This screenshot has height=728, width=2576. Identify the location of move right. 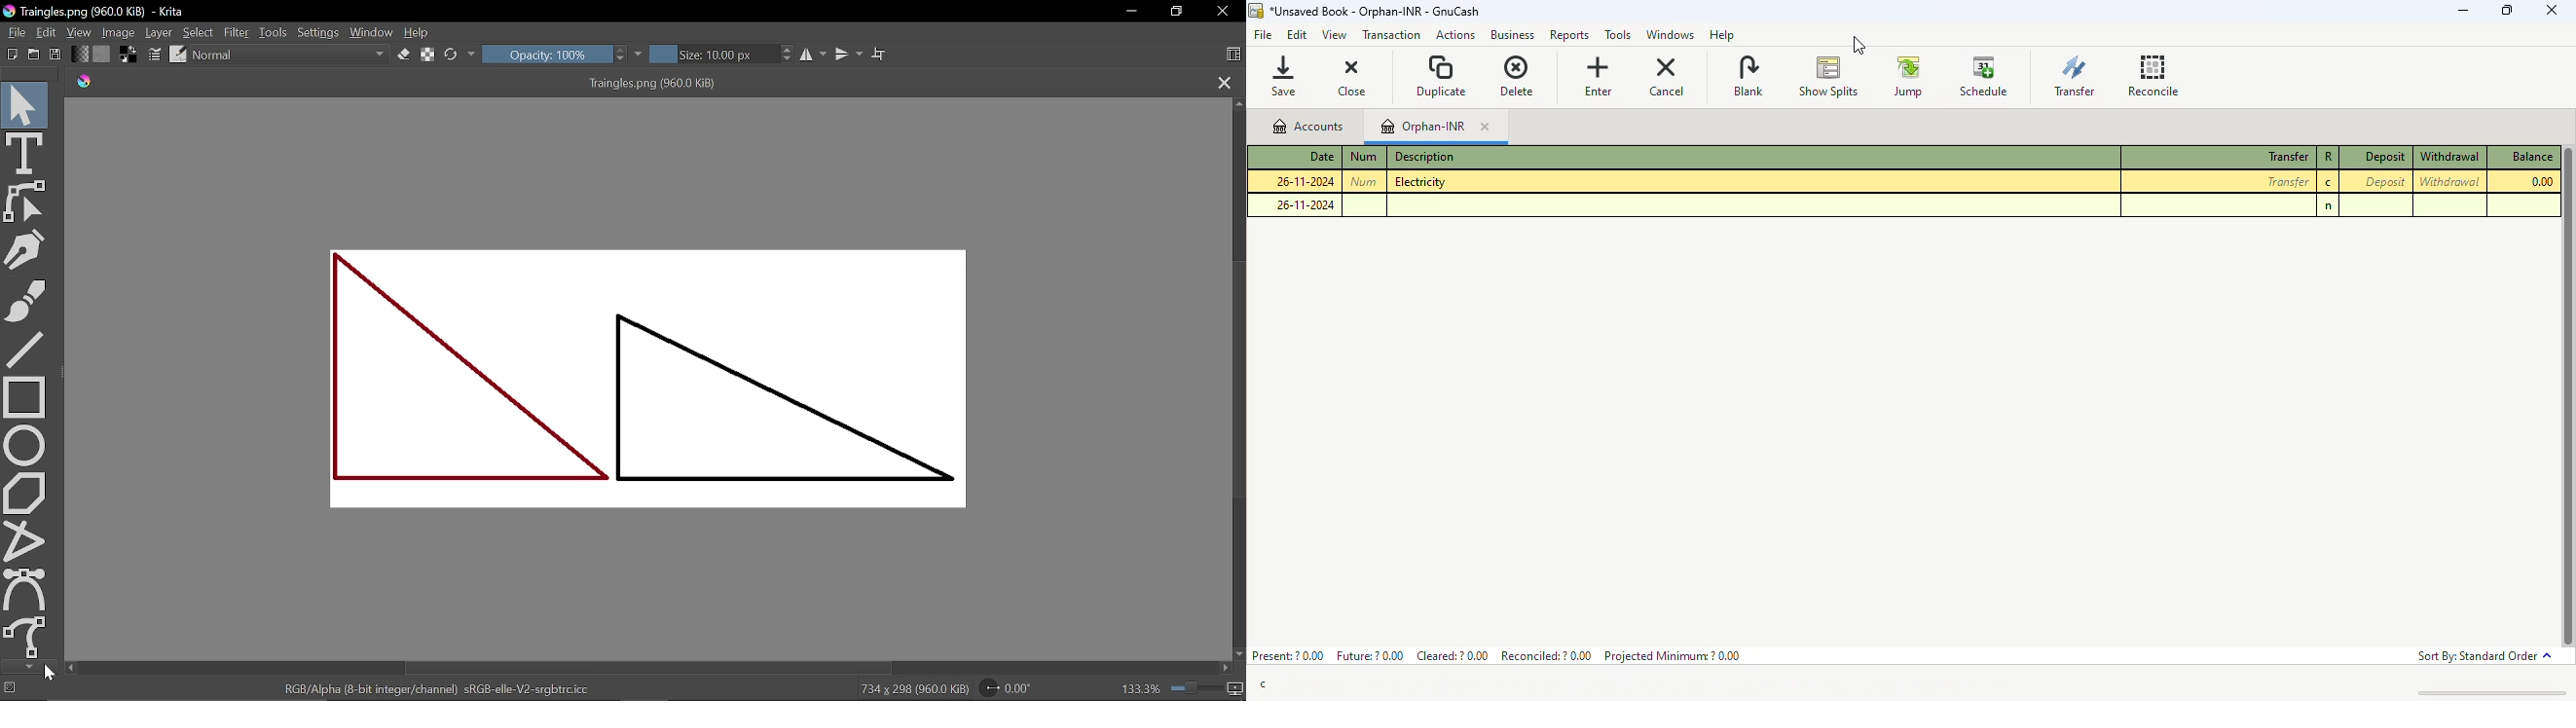
(1227, 669).